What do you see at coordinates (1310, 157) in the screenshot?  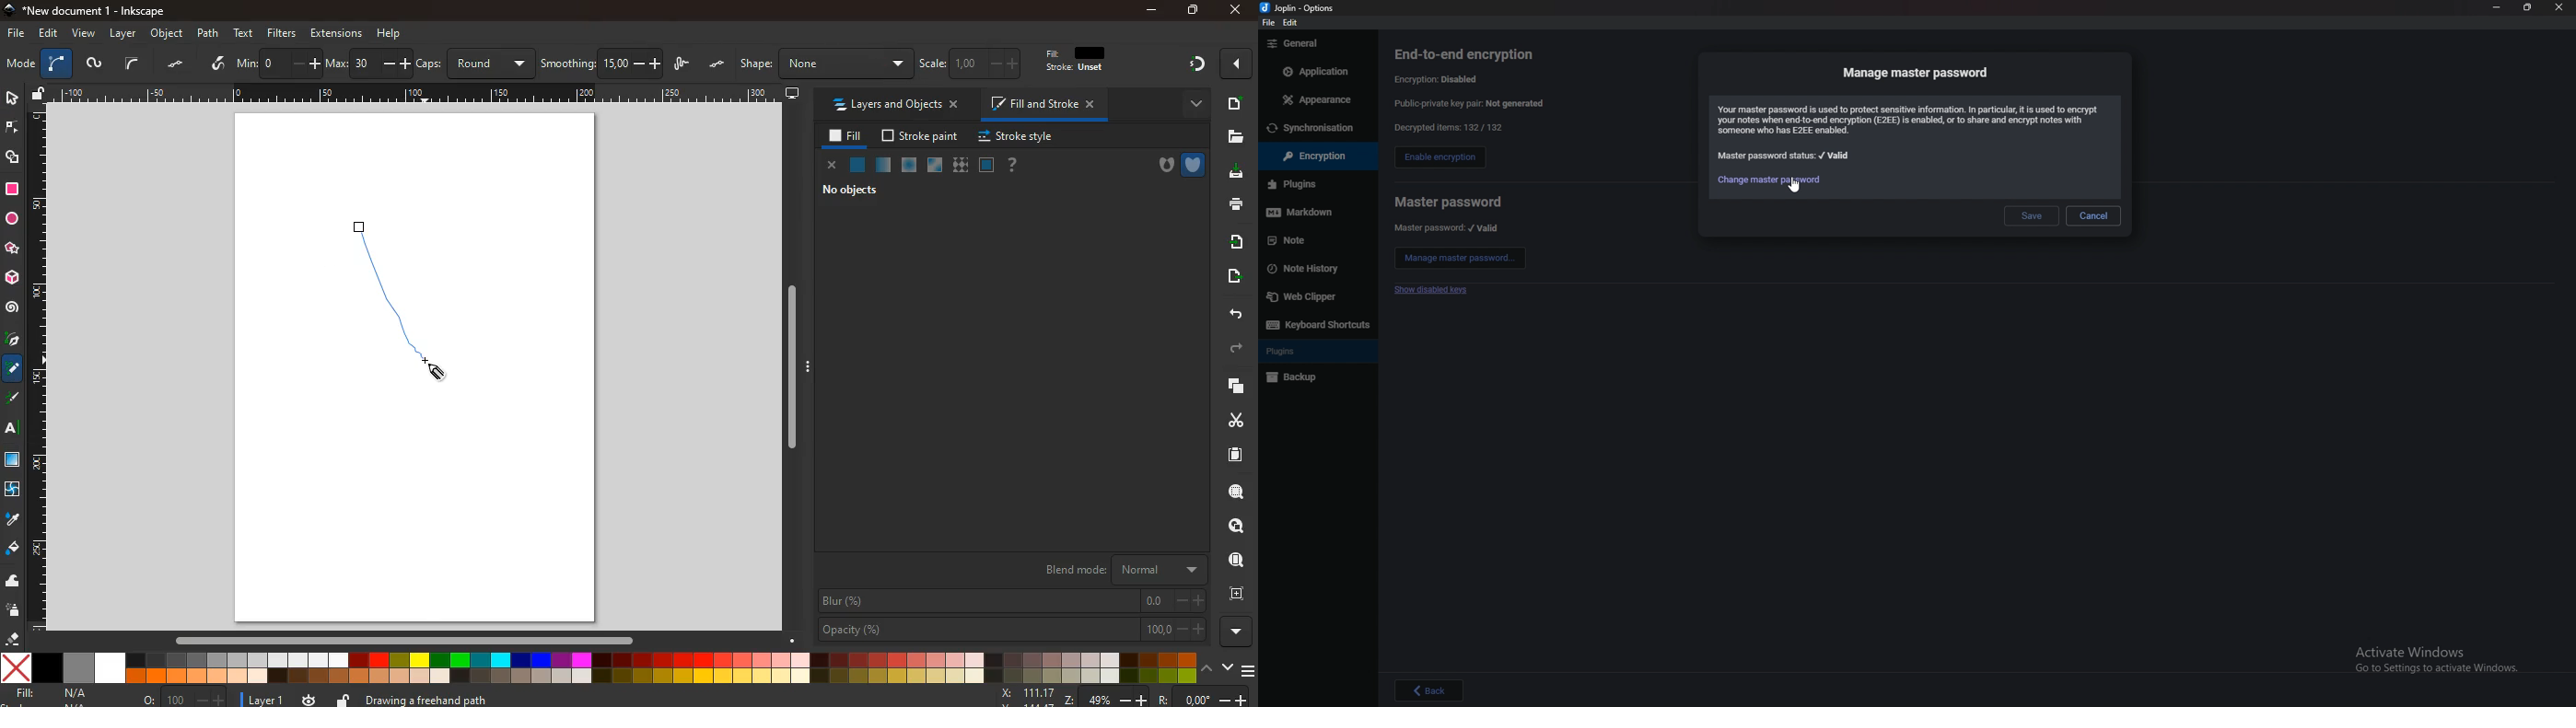 I see `encryption` at bounding box center [1310, 157].